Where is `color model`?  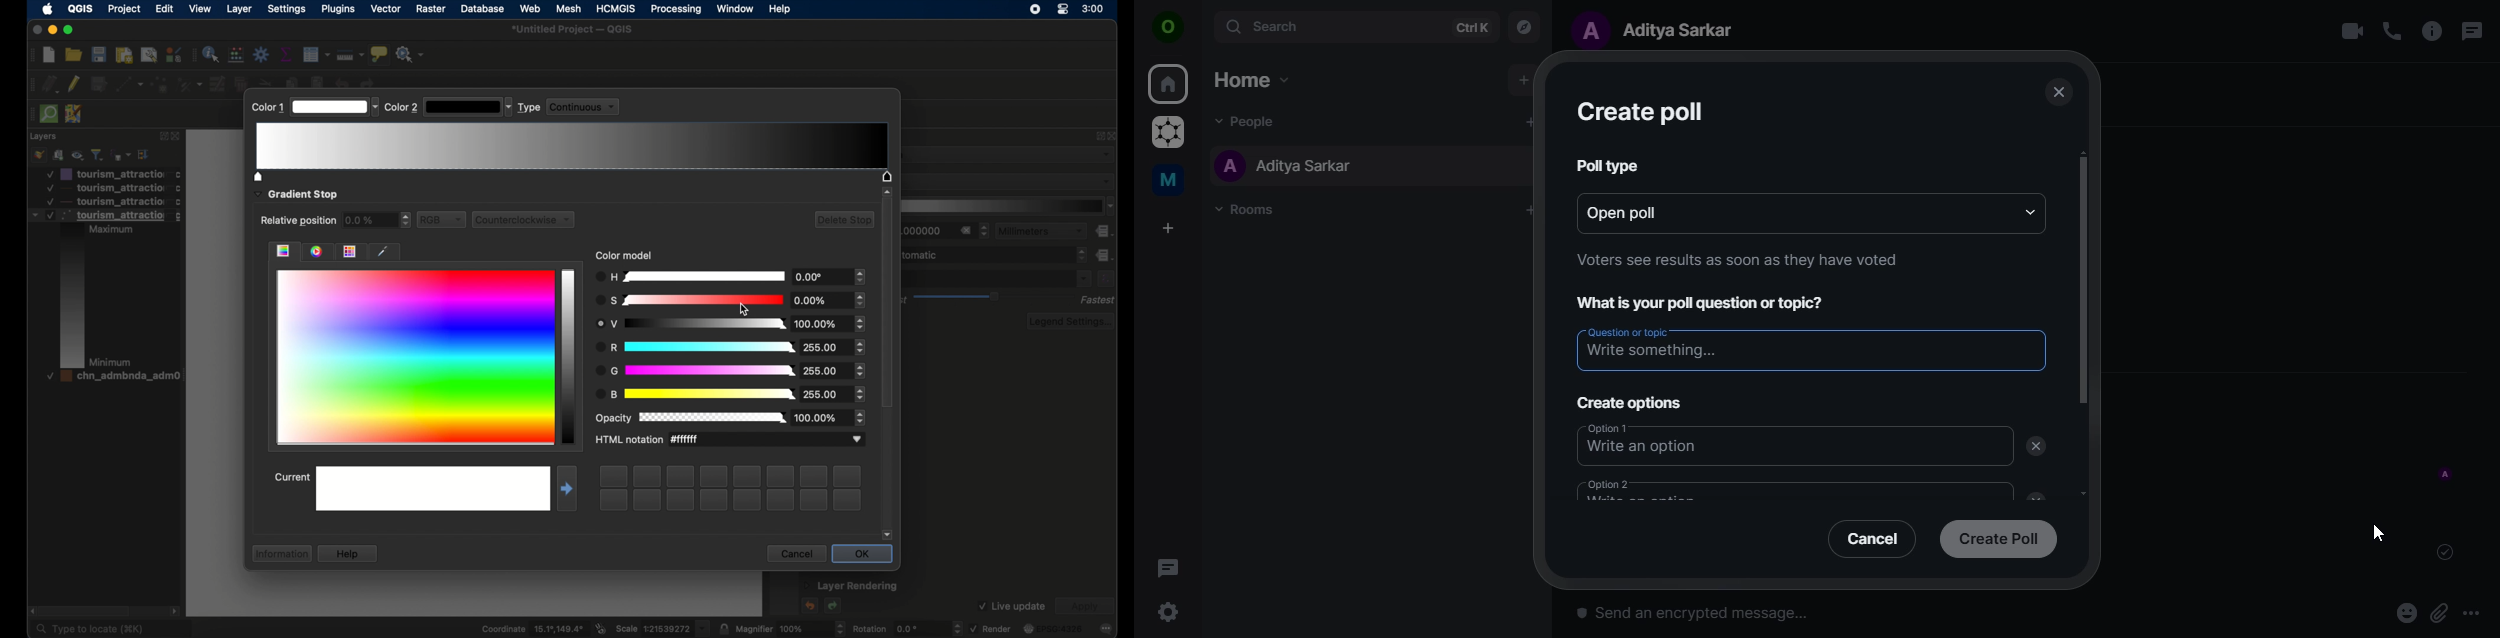
color model is located at coordinates (627, 255).